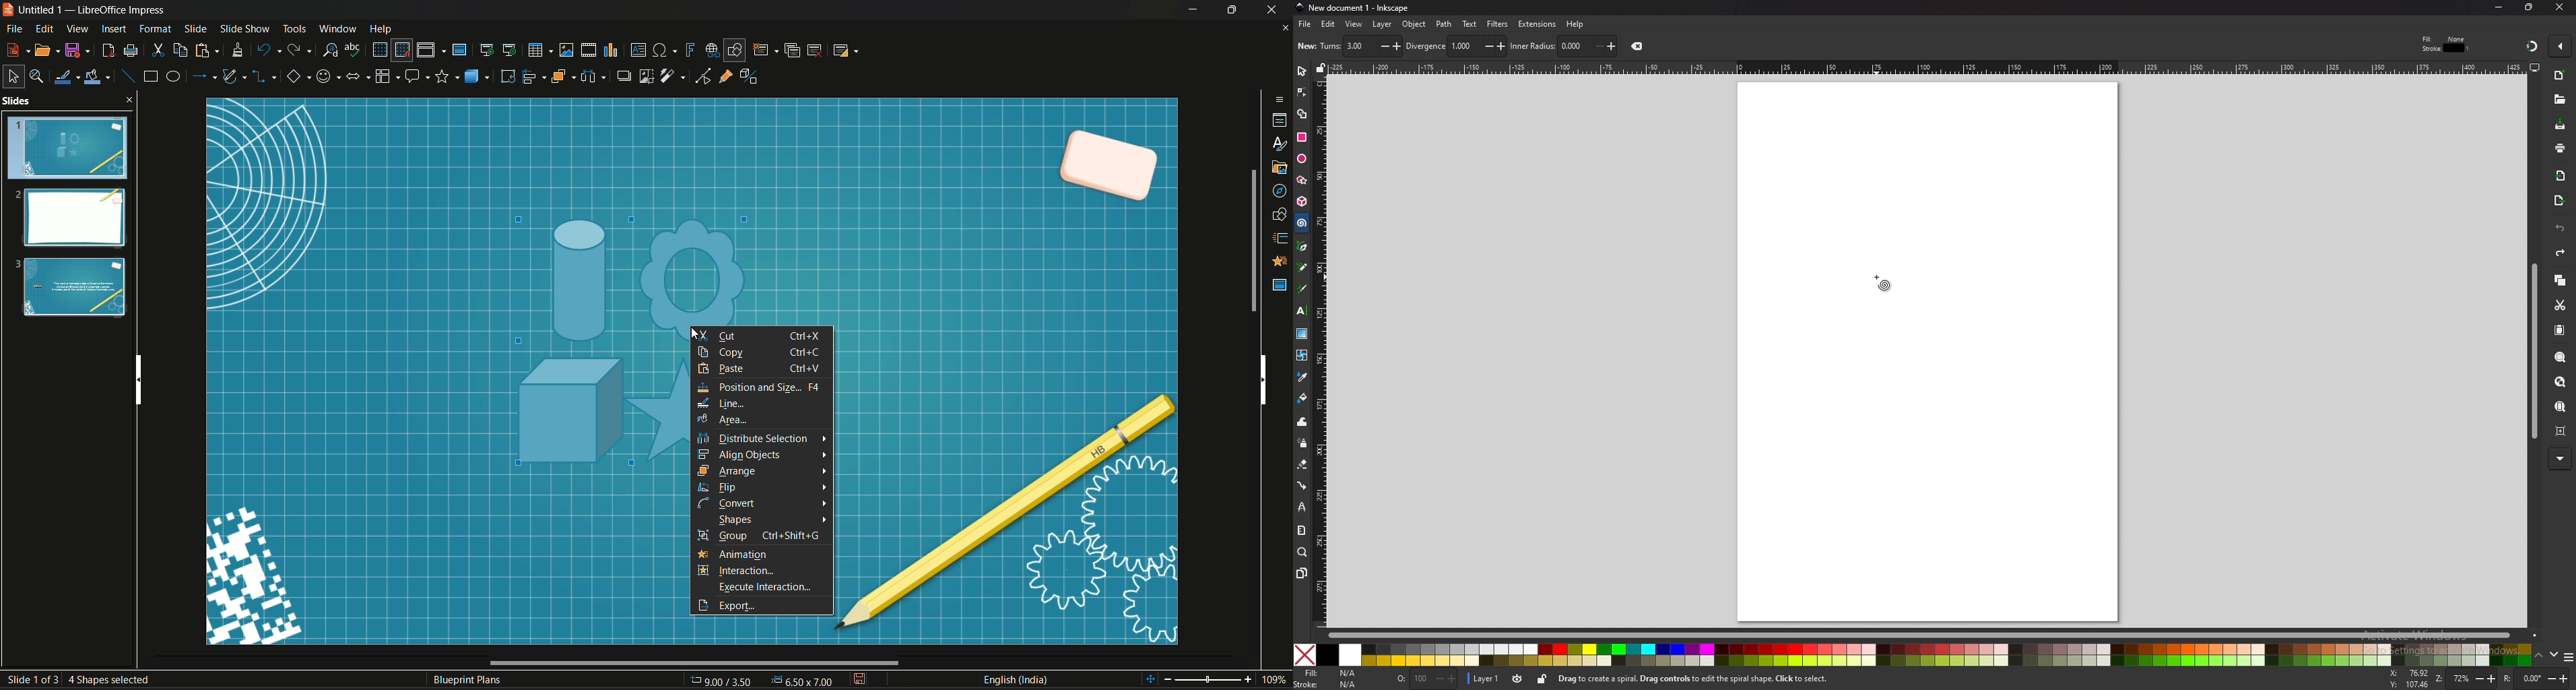 Image resolution: width=2576 pixels, height=700 pixels. I want to click on paint bucket, so click(1302, 398).